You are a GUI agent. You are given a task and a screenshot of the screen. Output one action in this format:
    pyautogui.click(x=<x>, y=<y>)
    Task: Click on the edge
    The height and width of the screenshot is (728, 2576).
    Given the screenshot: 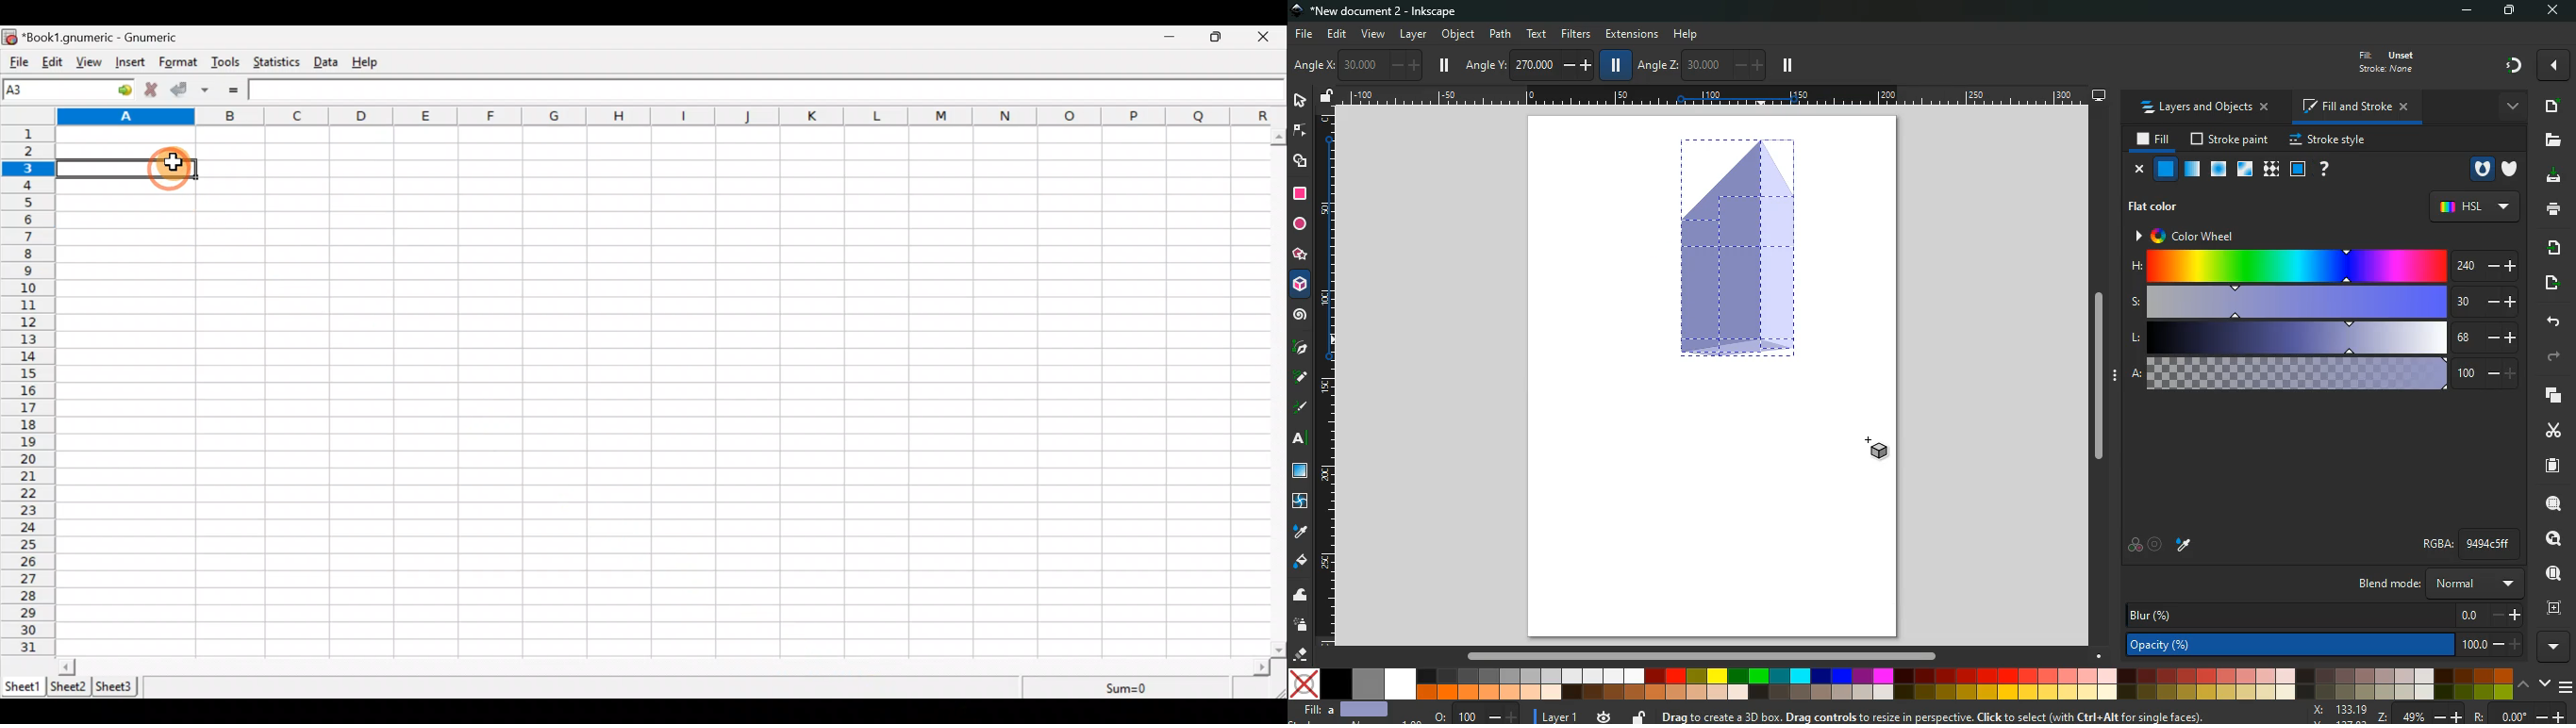 What is the action you would take?
    pyautogui.click(x=1301, y=131)
    